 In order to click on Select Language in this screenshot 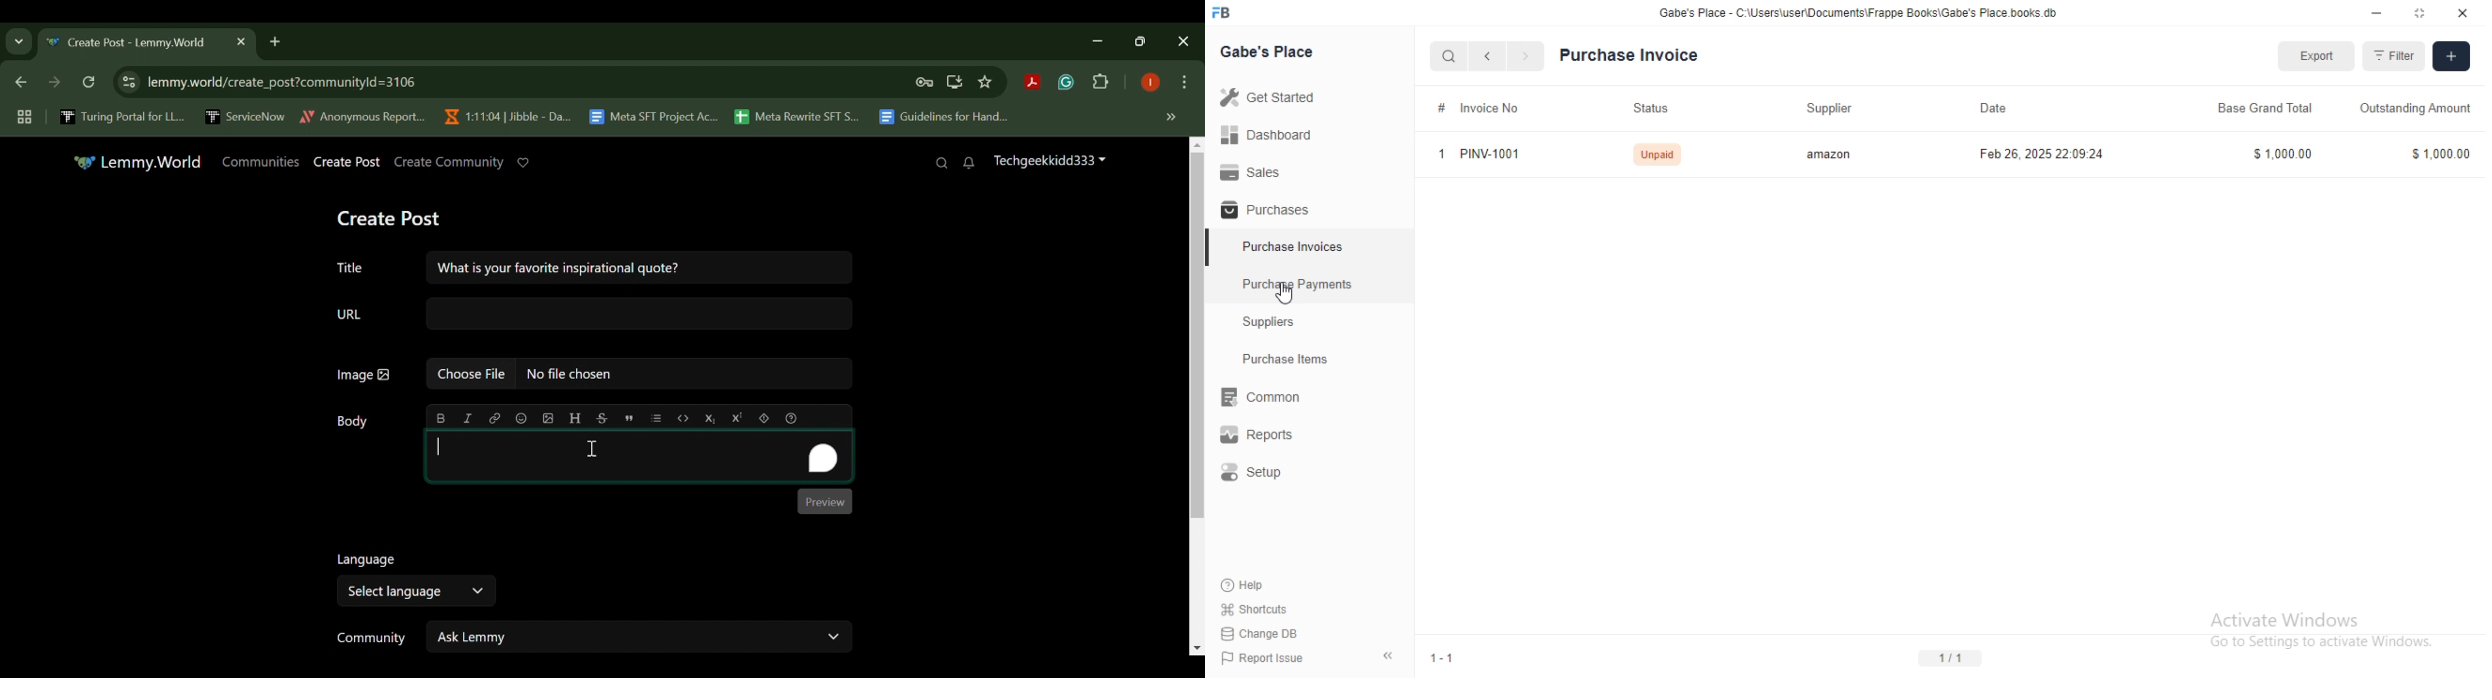, I will do `click(414, 591)`.